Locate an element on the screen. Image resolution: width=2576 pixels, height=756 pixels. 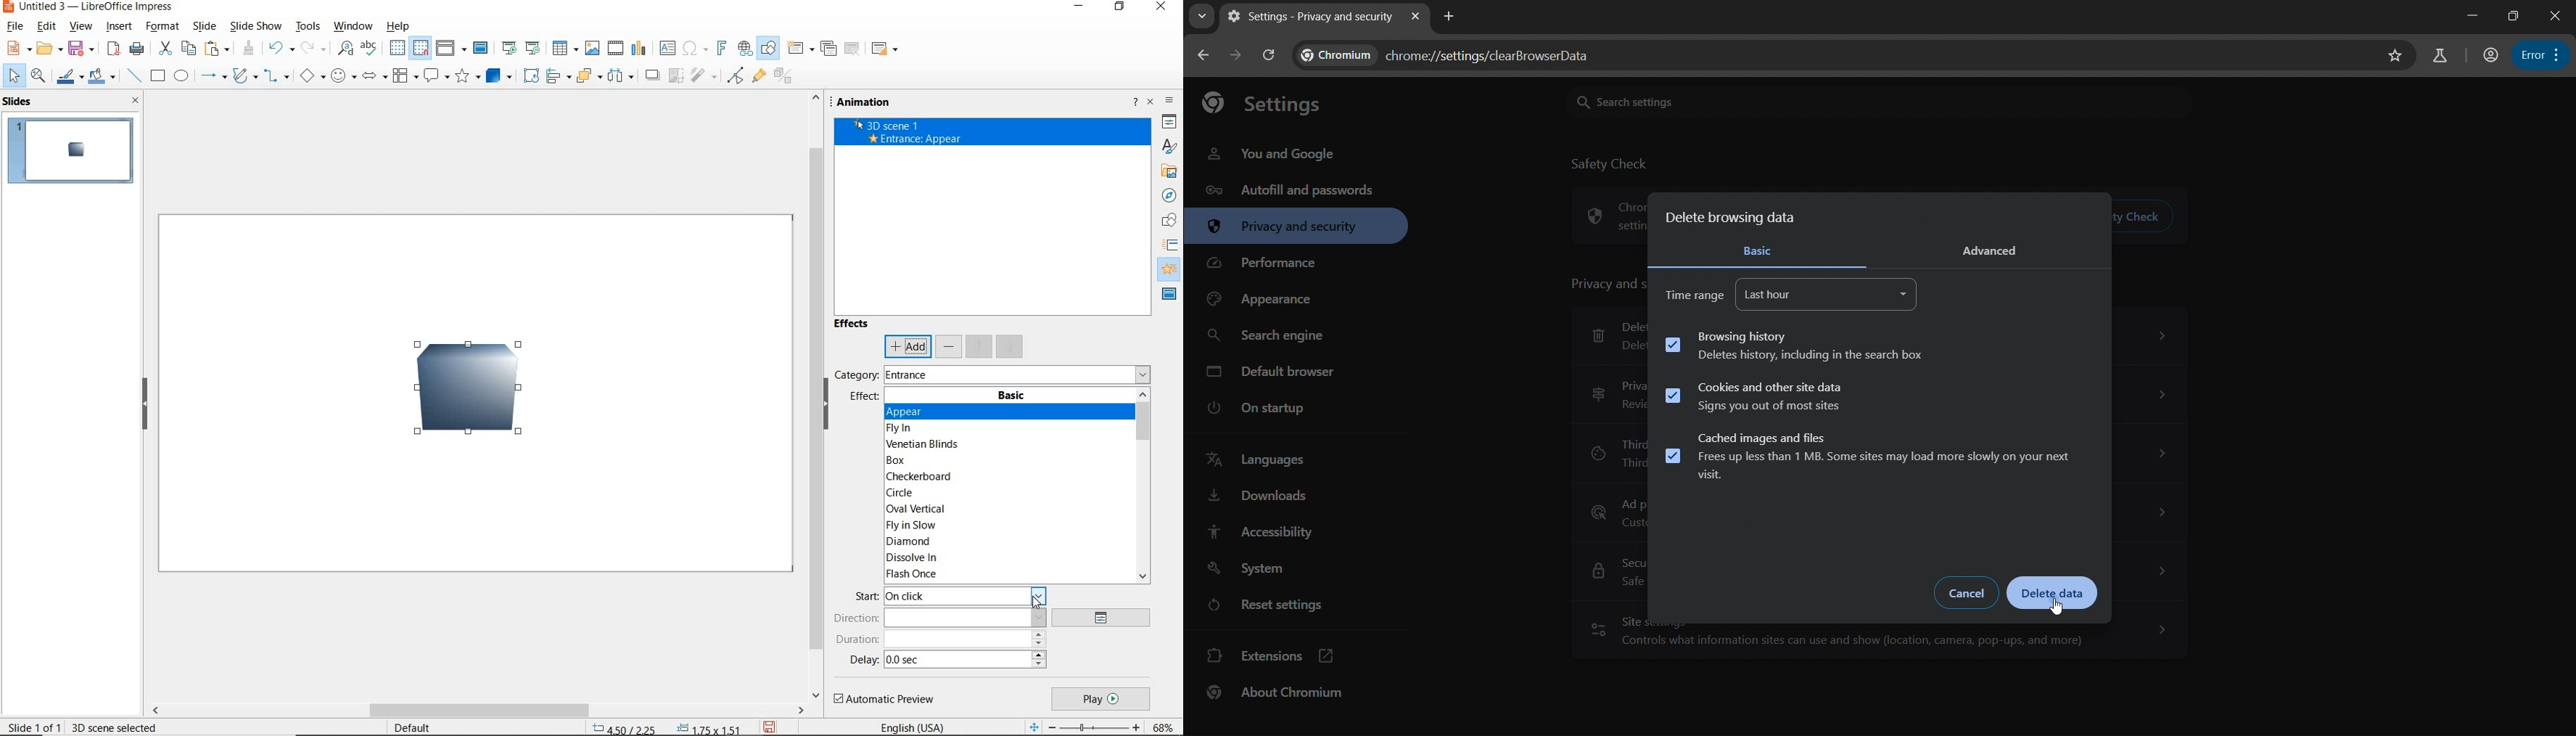
cursor is located at coordinates (2054, 608).